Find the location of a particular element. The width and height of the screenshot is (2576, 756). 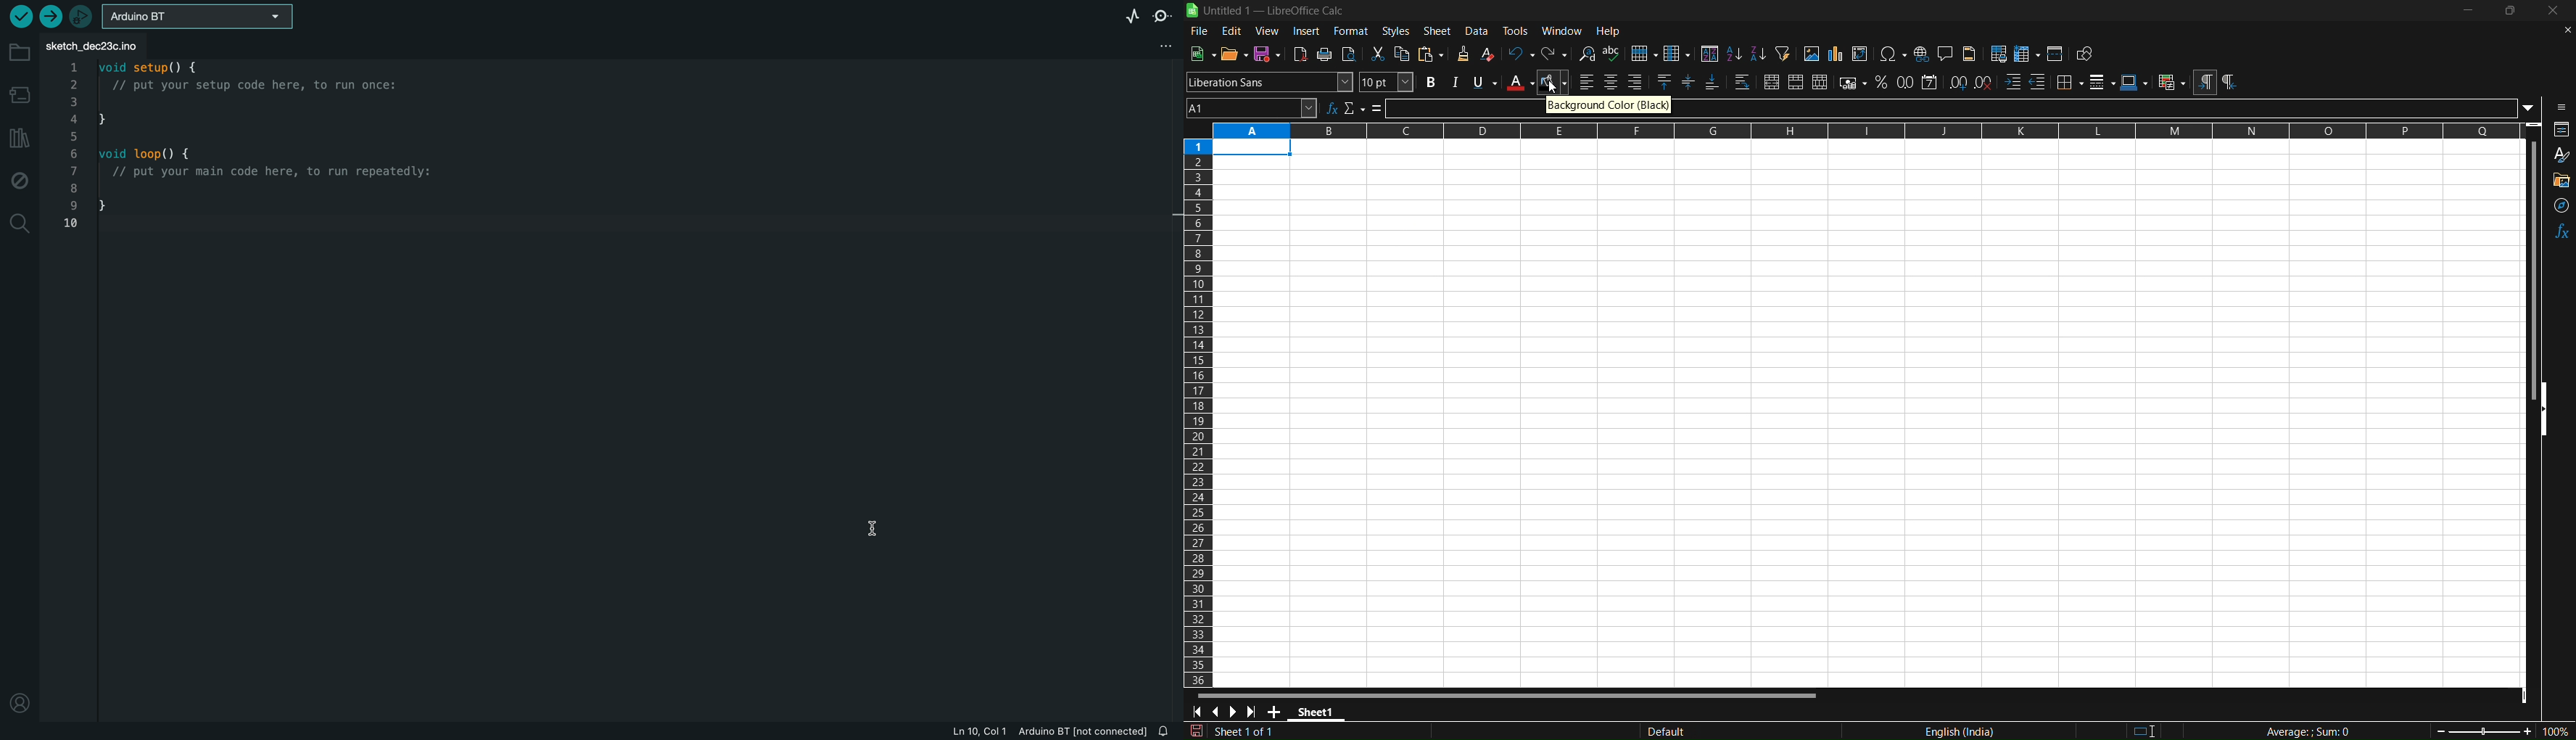

wrap text is located at coordinates (1741, 81).